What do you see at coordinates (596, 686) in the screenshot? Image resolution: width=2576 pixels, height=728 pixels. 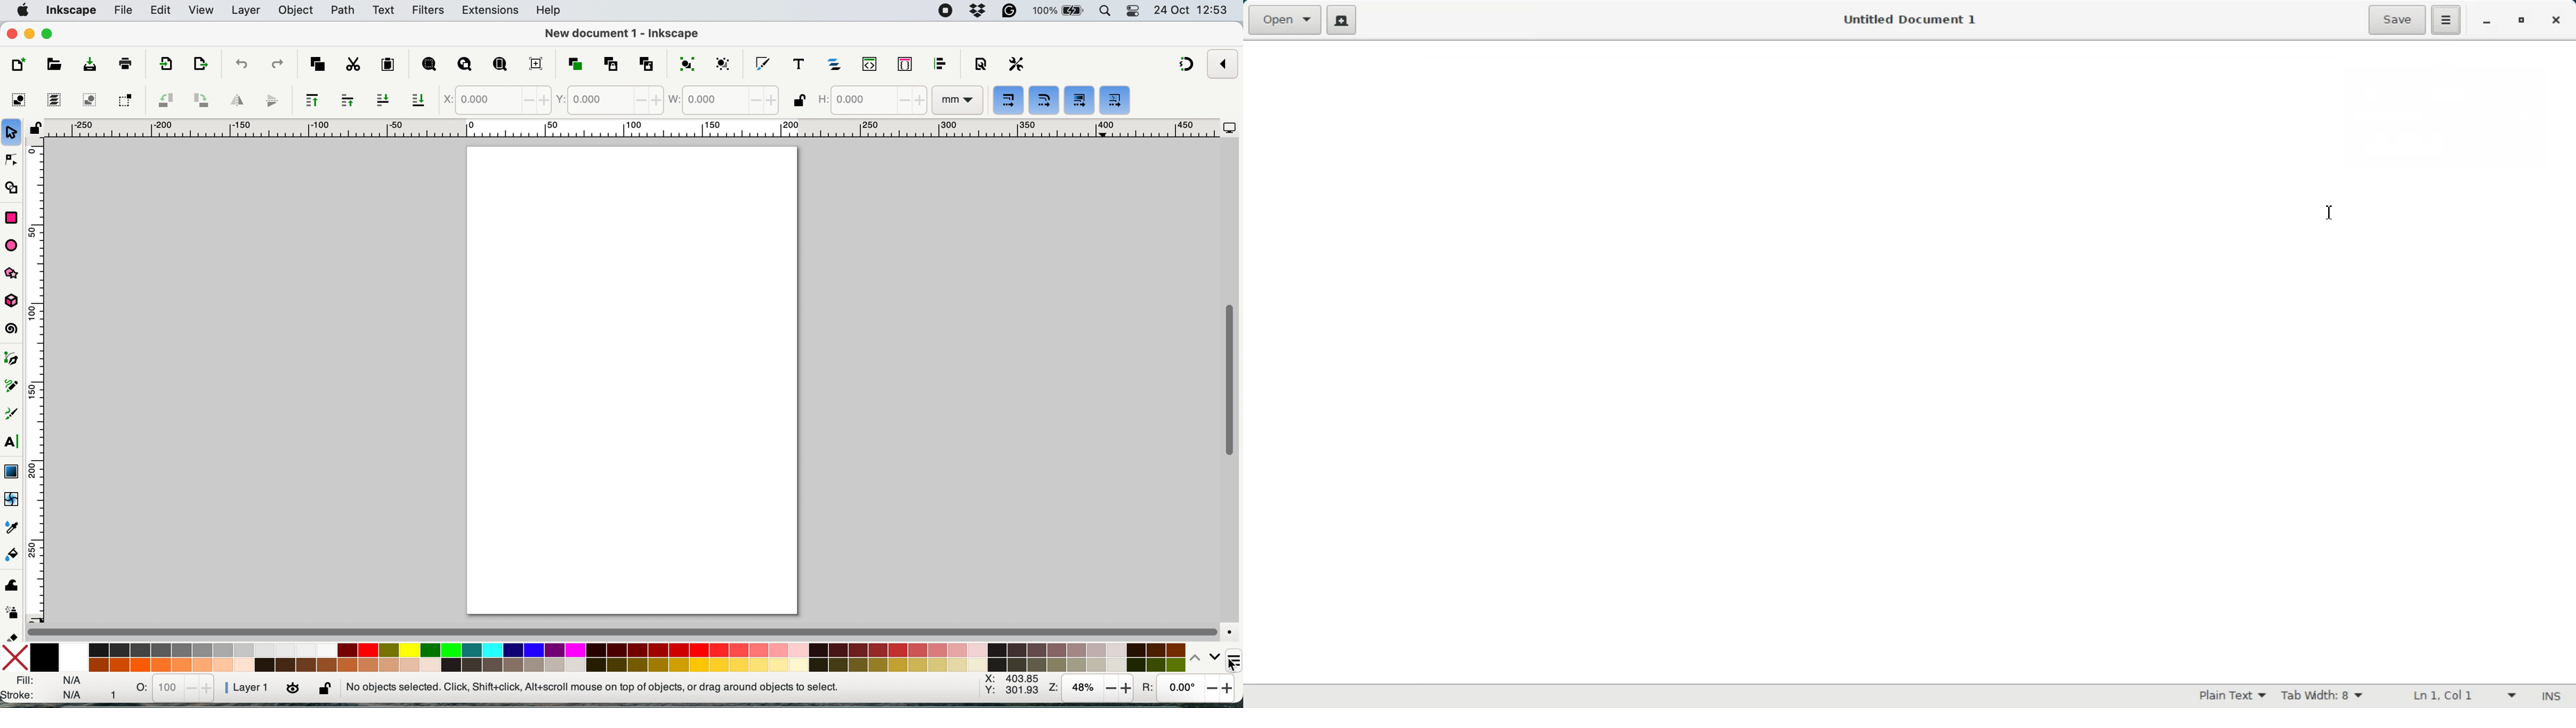 I see `No objects selected. Click, Shift + Click, Alt + Scroll mouse on top of objects, or drag around objects to select.` at bounding box center [596, 686].